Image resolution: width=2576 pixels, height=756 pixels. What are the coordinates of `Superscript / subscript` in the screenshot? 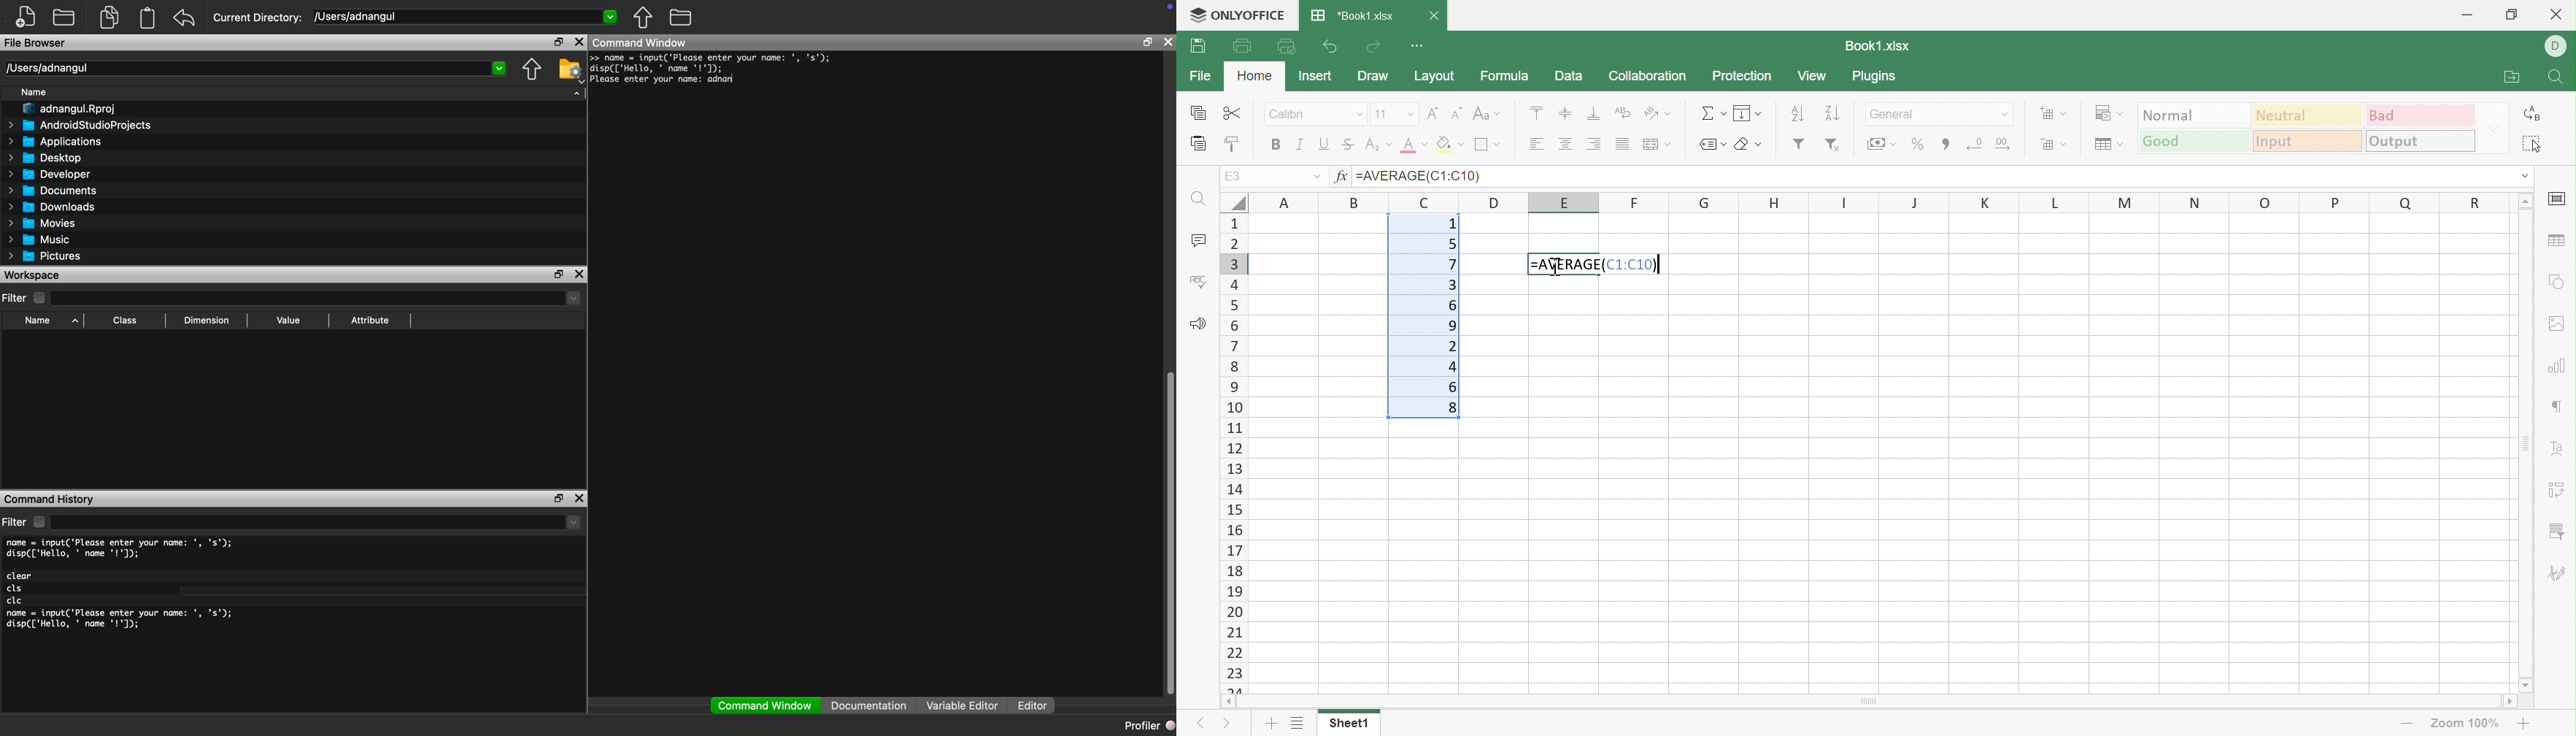 It's located at (1381, 144).